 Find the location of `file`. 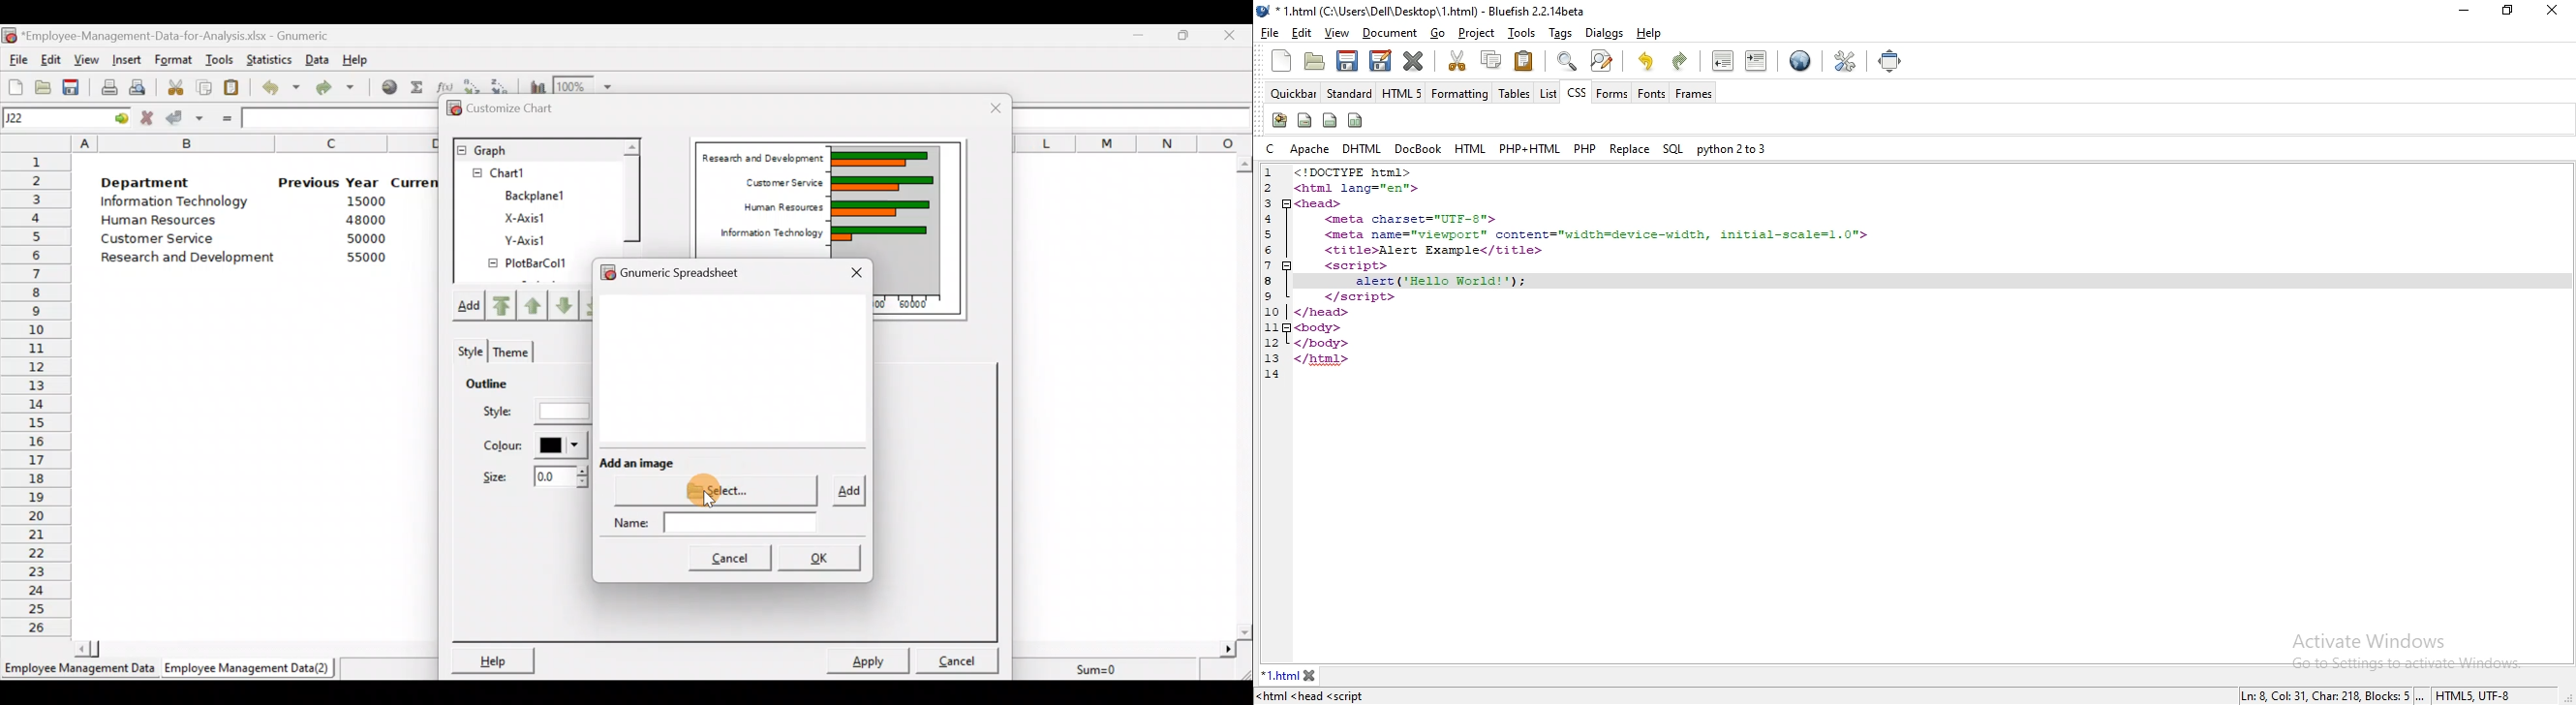

file is located at coordinates (1272, 33).